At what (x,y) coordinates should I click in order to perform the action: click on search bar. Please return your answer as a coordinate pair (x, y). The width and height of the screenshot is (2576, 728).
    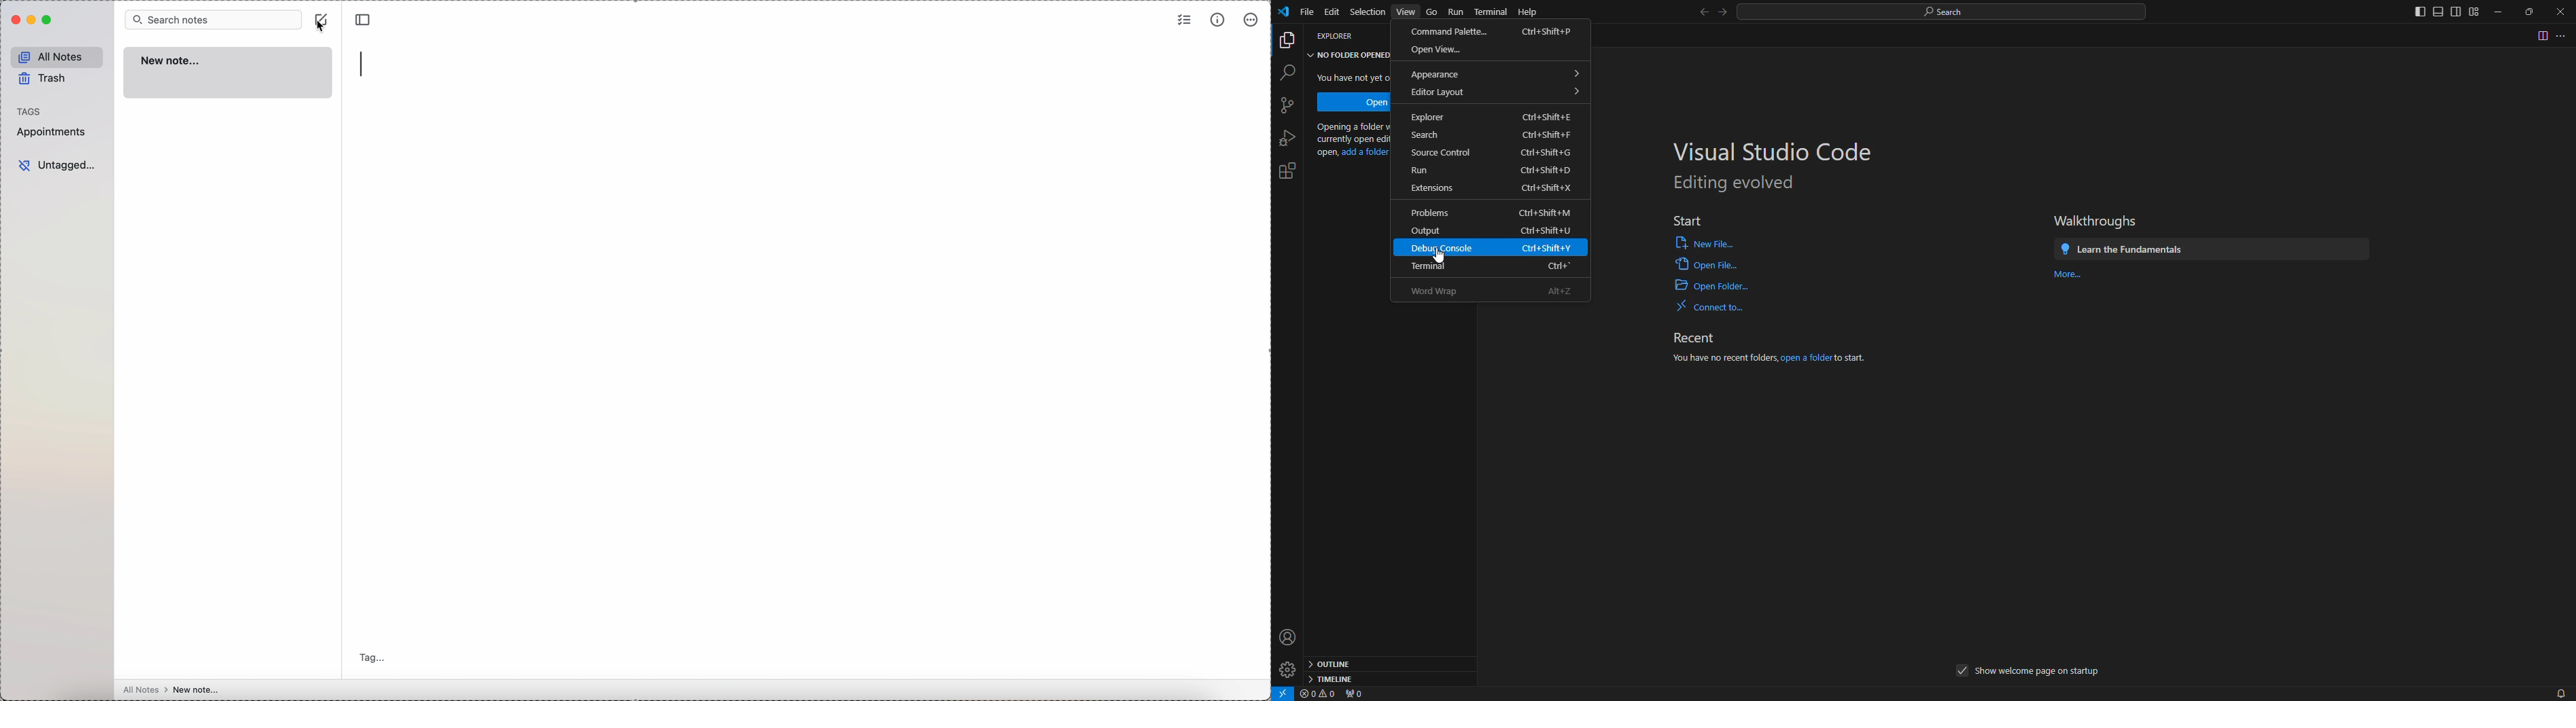
    Looking at the image, I should click on (213, 19).